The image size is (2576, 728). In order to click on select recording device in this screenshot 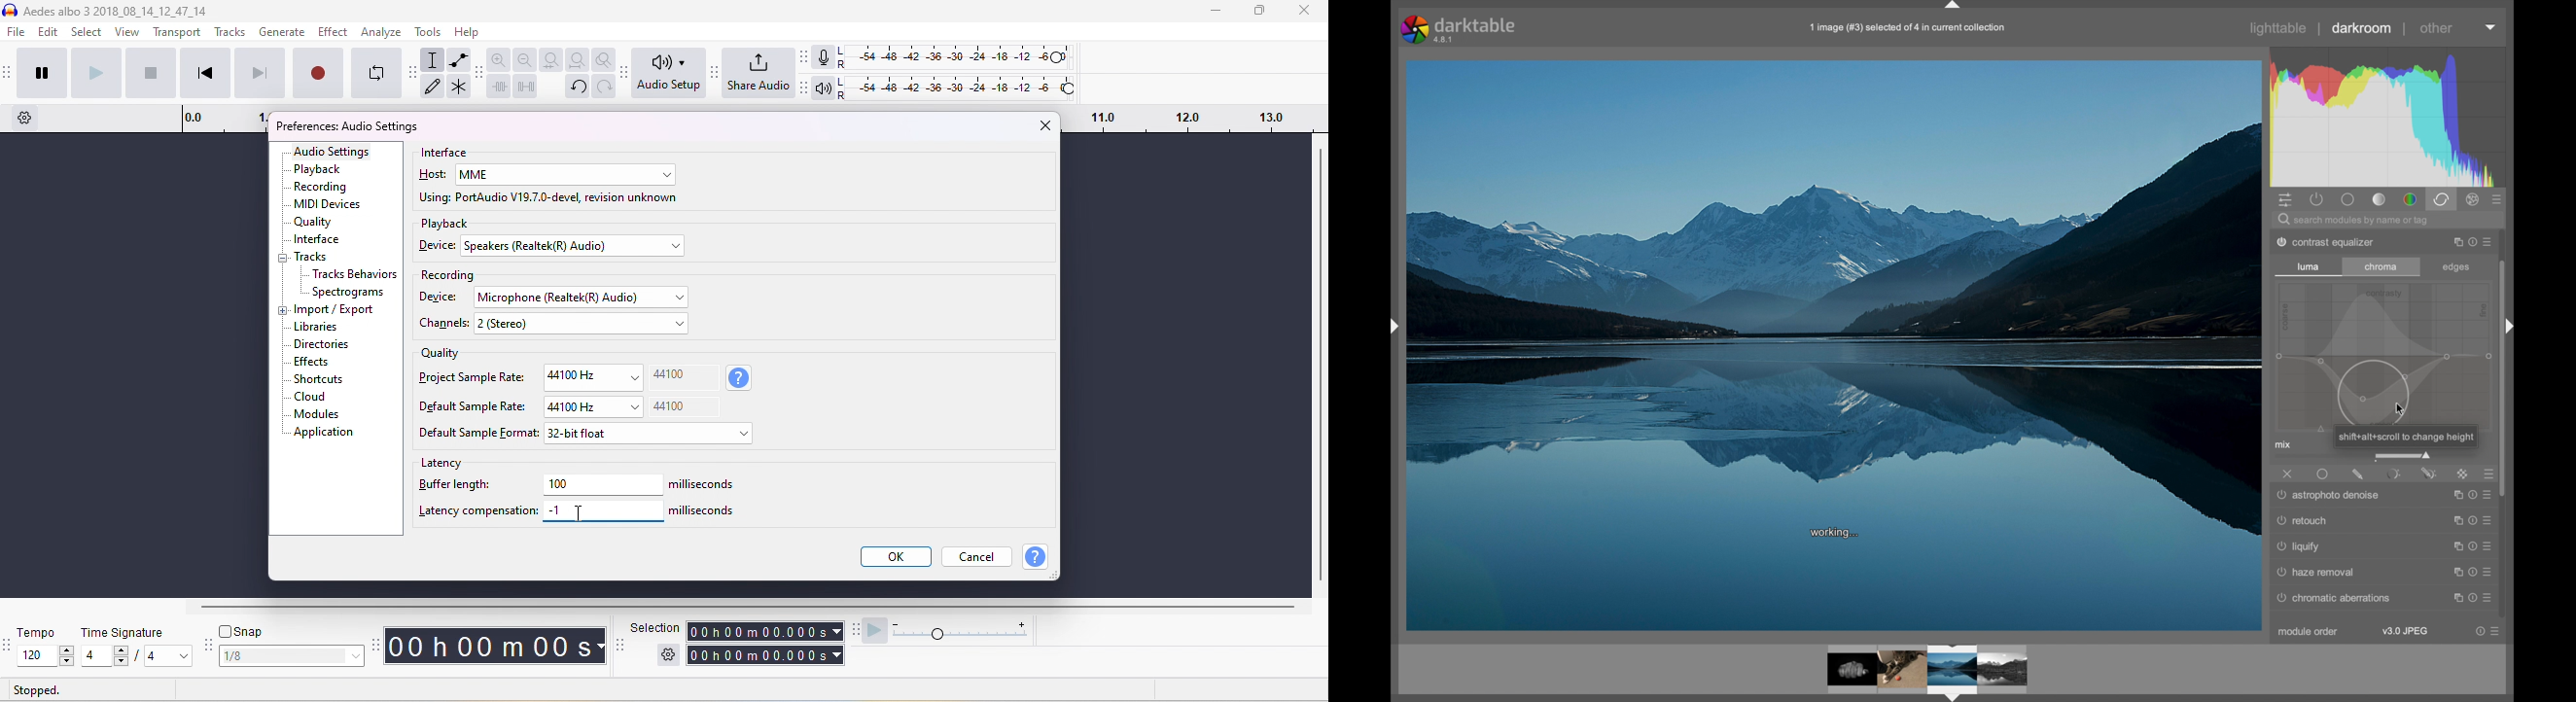, I will do `click(588, 298)`.